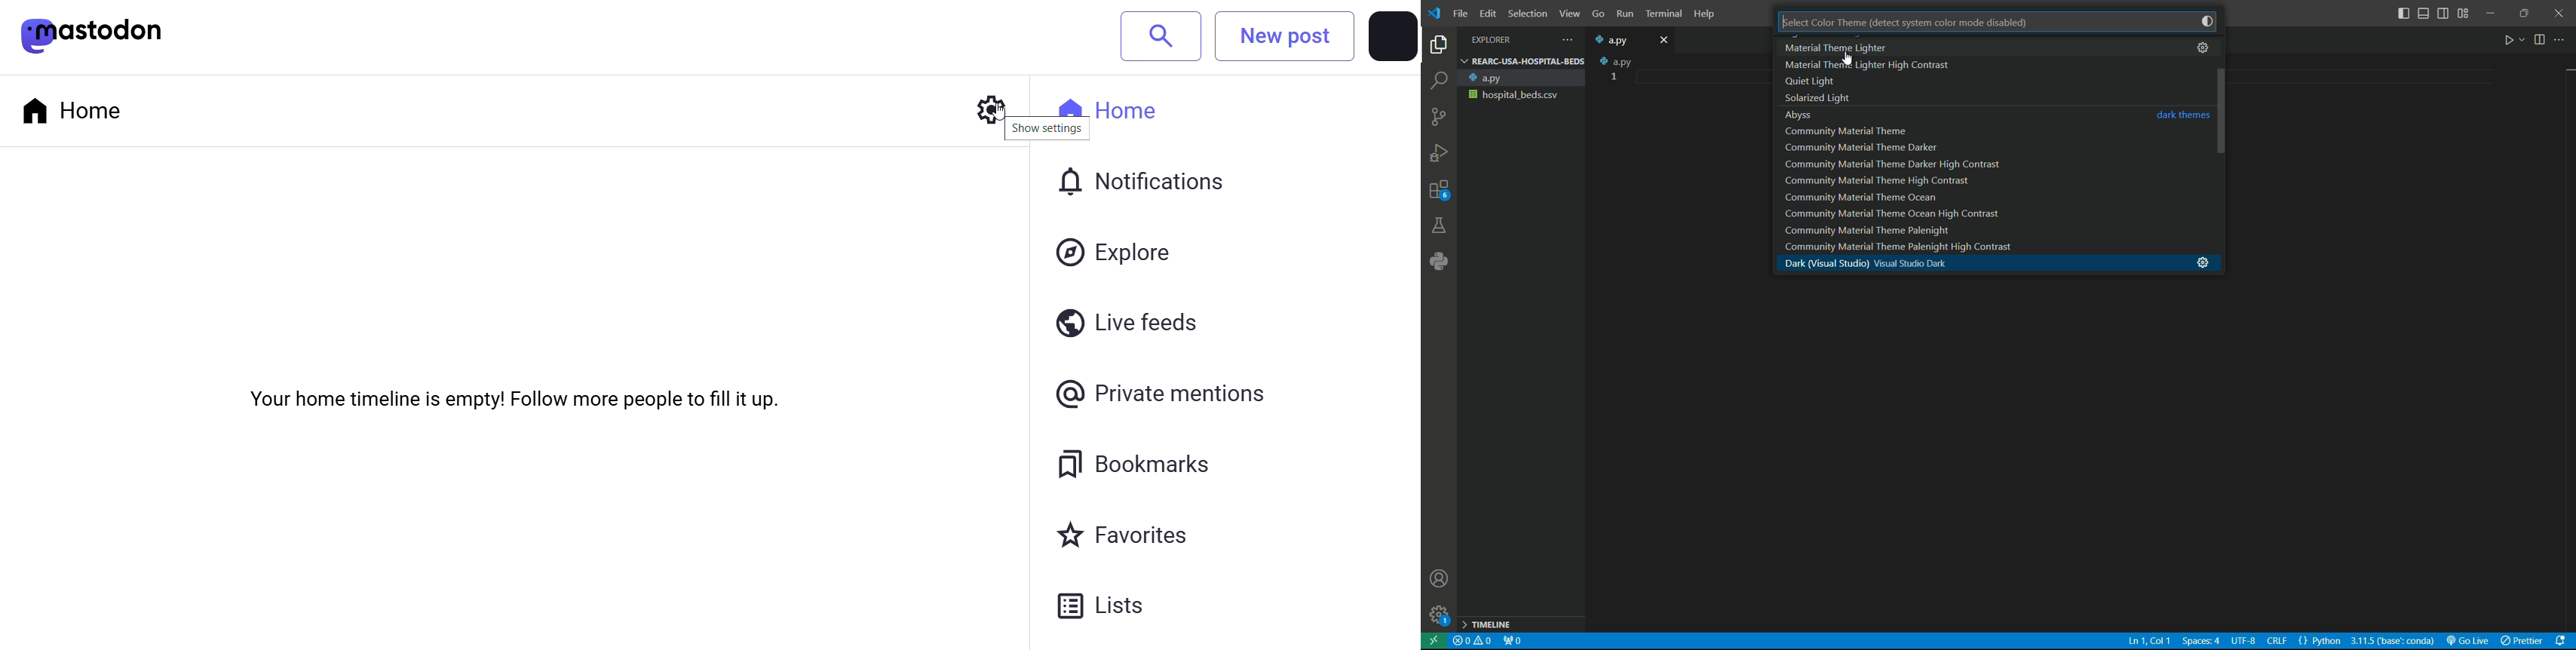 This screenshot has width=2576, height=672. What do you see at coordinates (1135, 321) in the screenshot?
I see `live feeds` at bounding box center [1135, 321].